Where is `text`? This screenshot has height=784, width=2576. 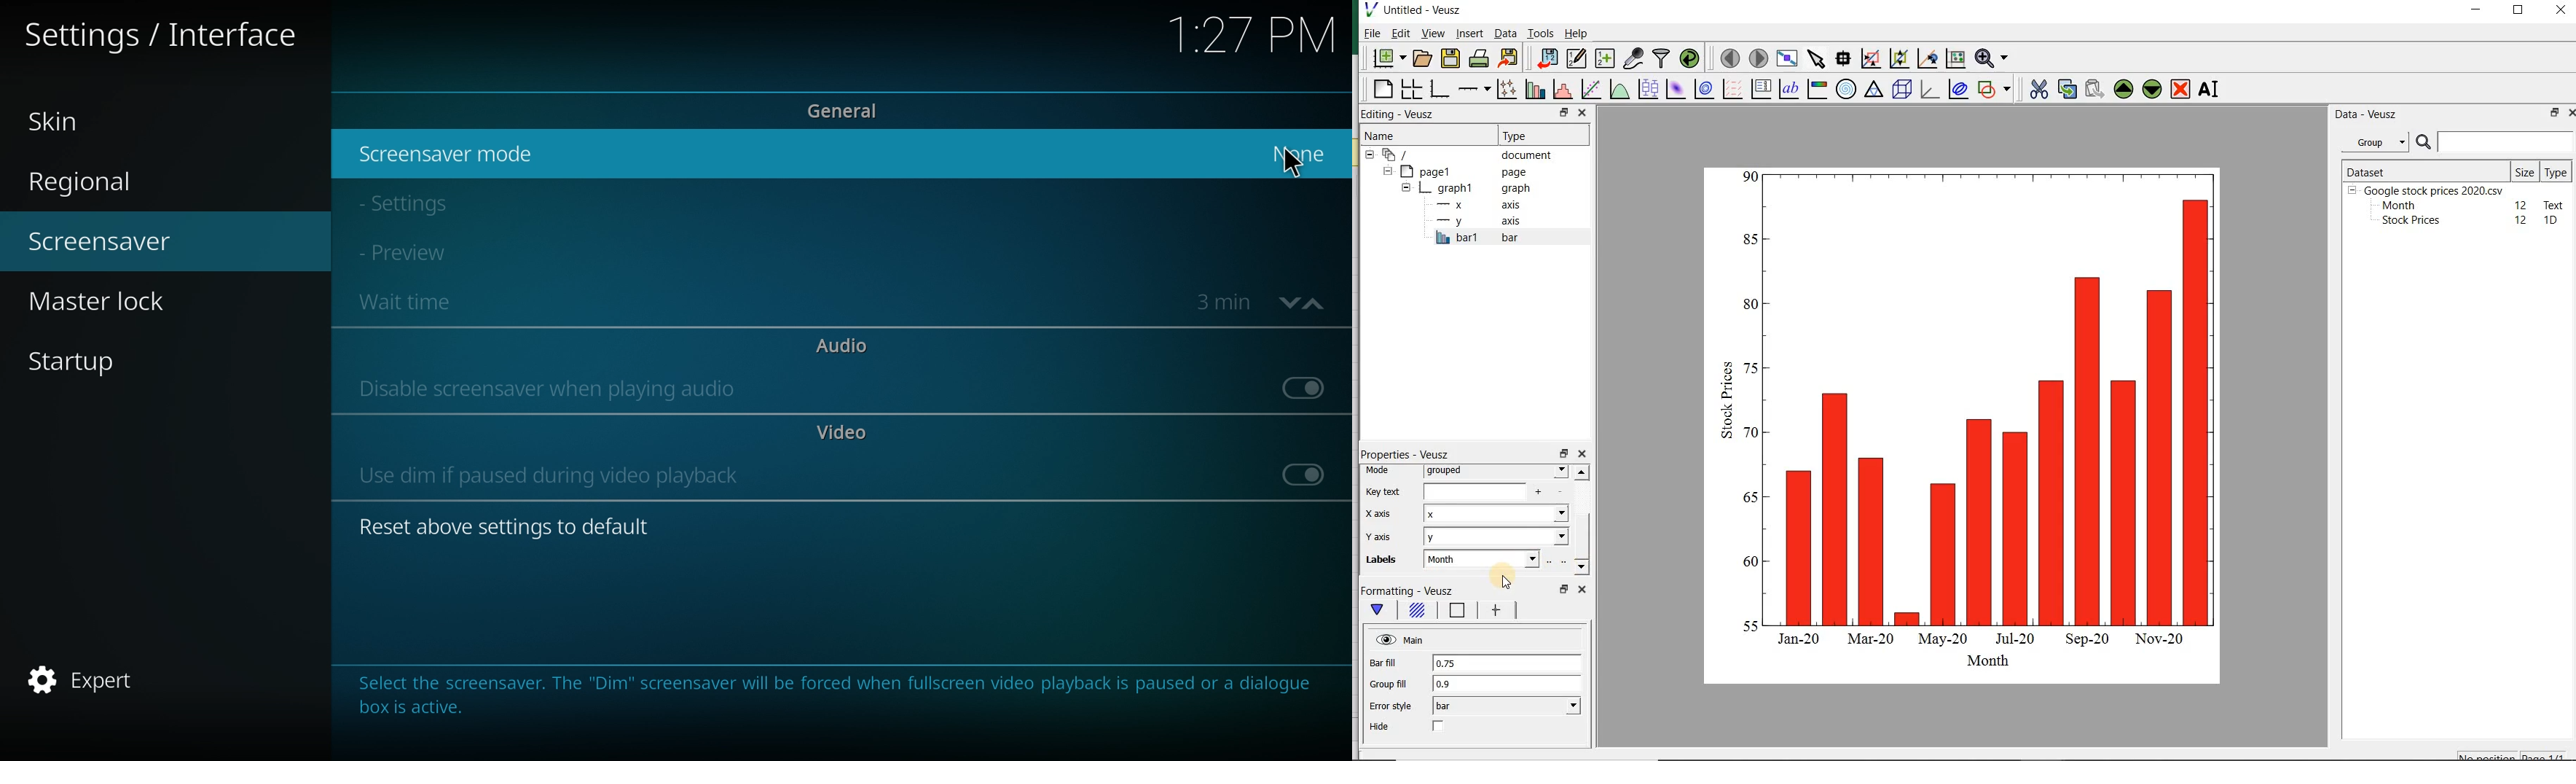 text is located at coordinates (2551, 204).